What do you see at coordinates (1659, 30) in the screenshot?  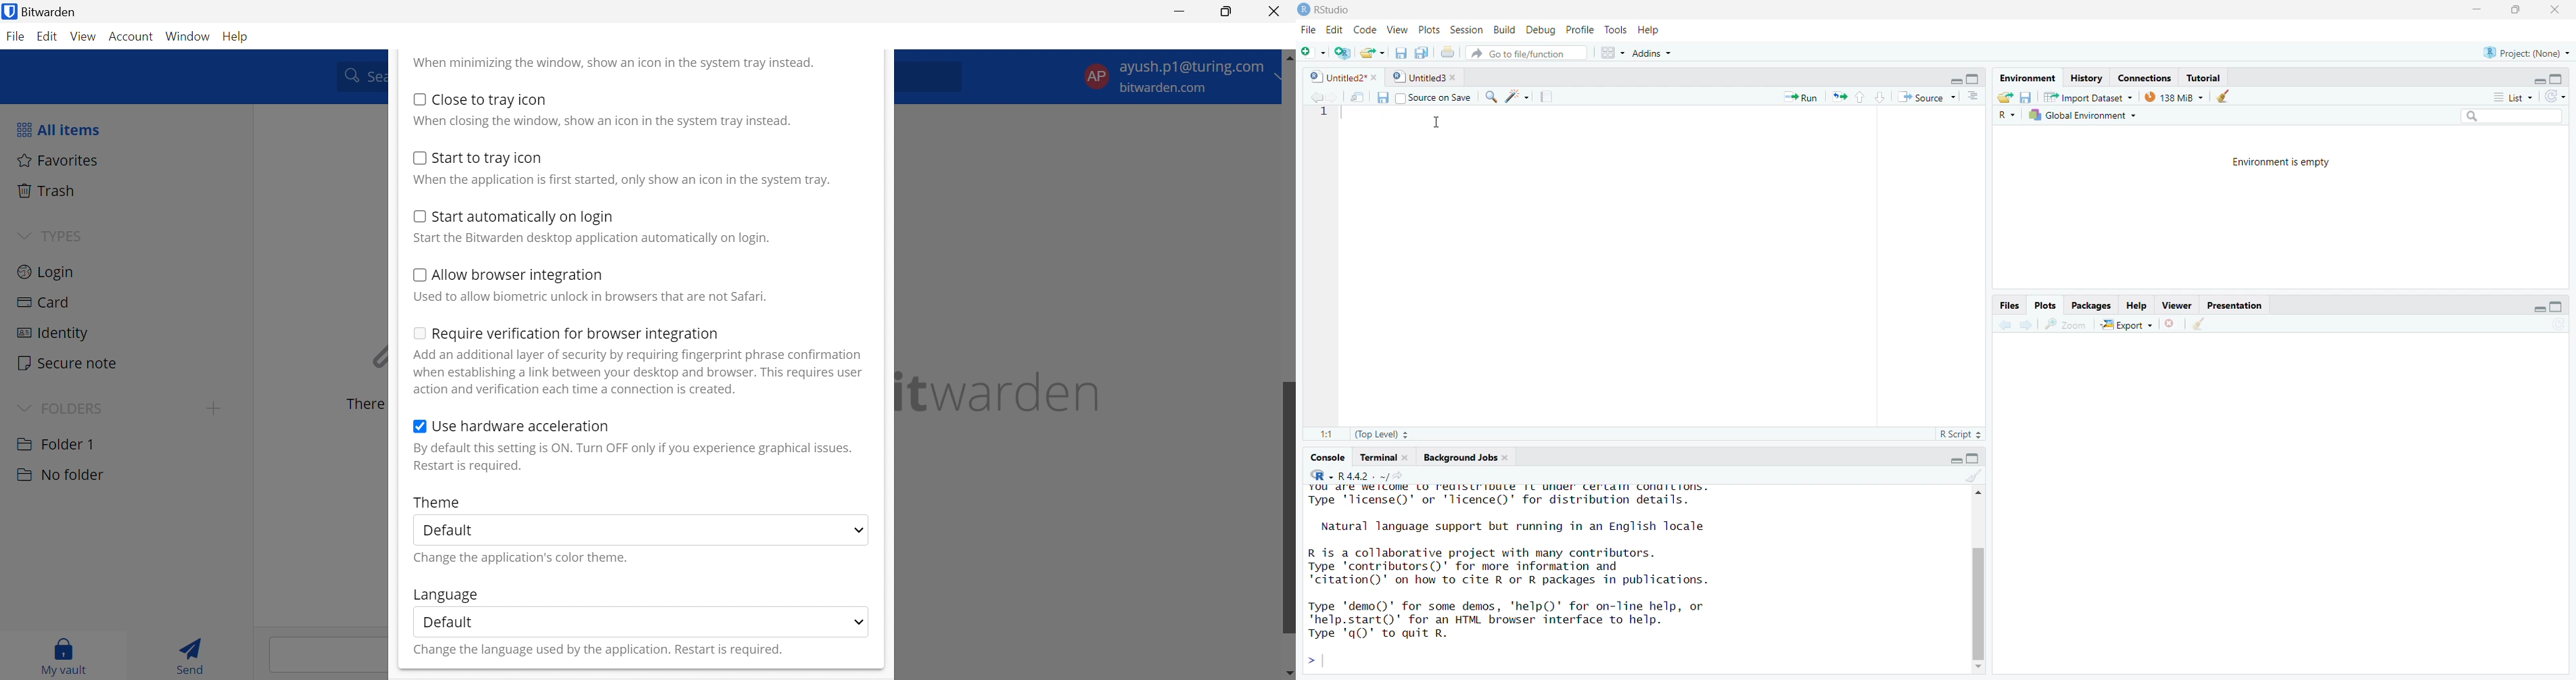 I see `Help` at bounding box center [1659, 30].